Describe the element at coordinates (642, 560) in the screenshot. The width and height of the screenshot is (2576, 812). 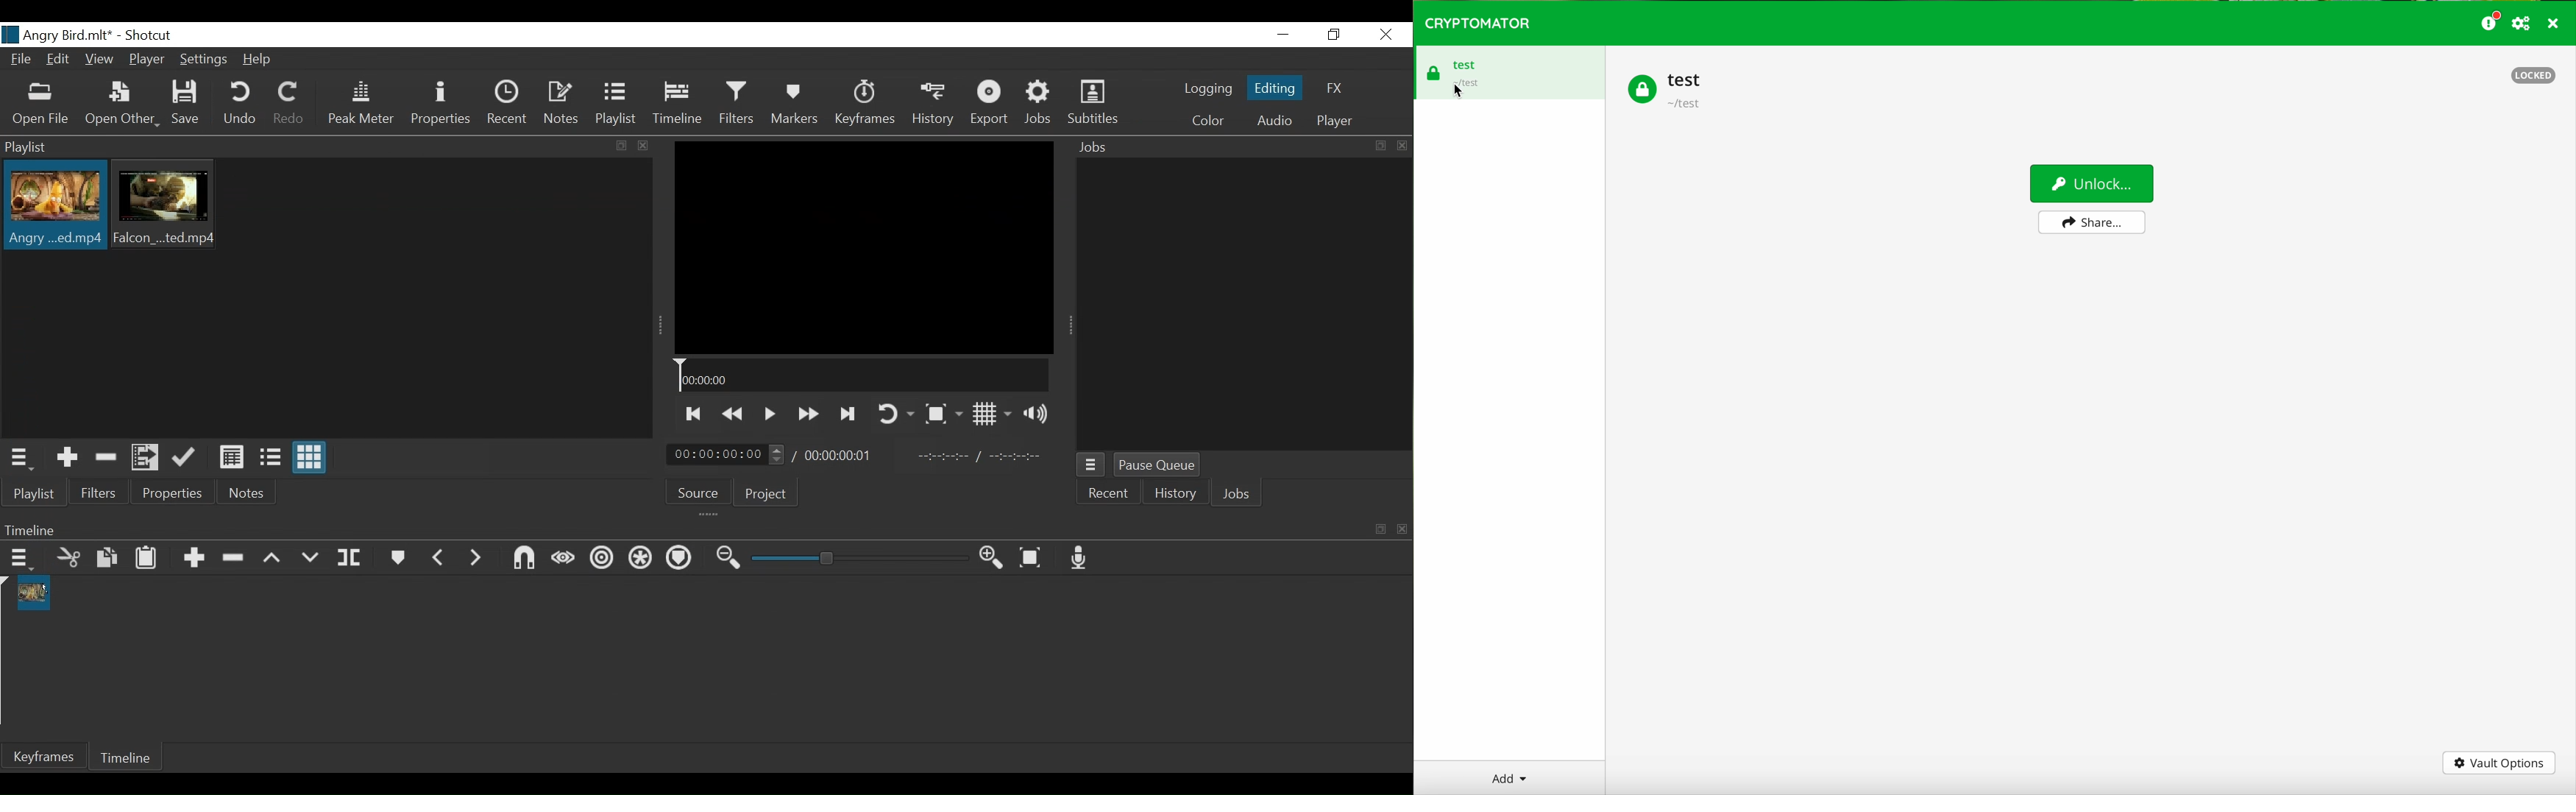
I see `Ripple all tracks` at that location.